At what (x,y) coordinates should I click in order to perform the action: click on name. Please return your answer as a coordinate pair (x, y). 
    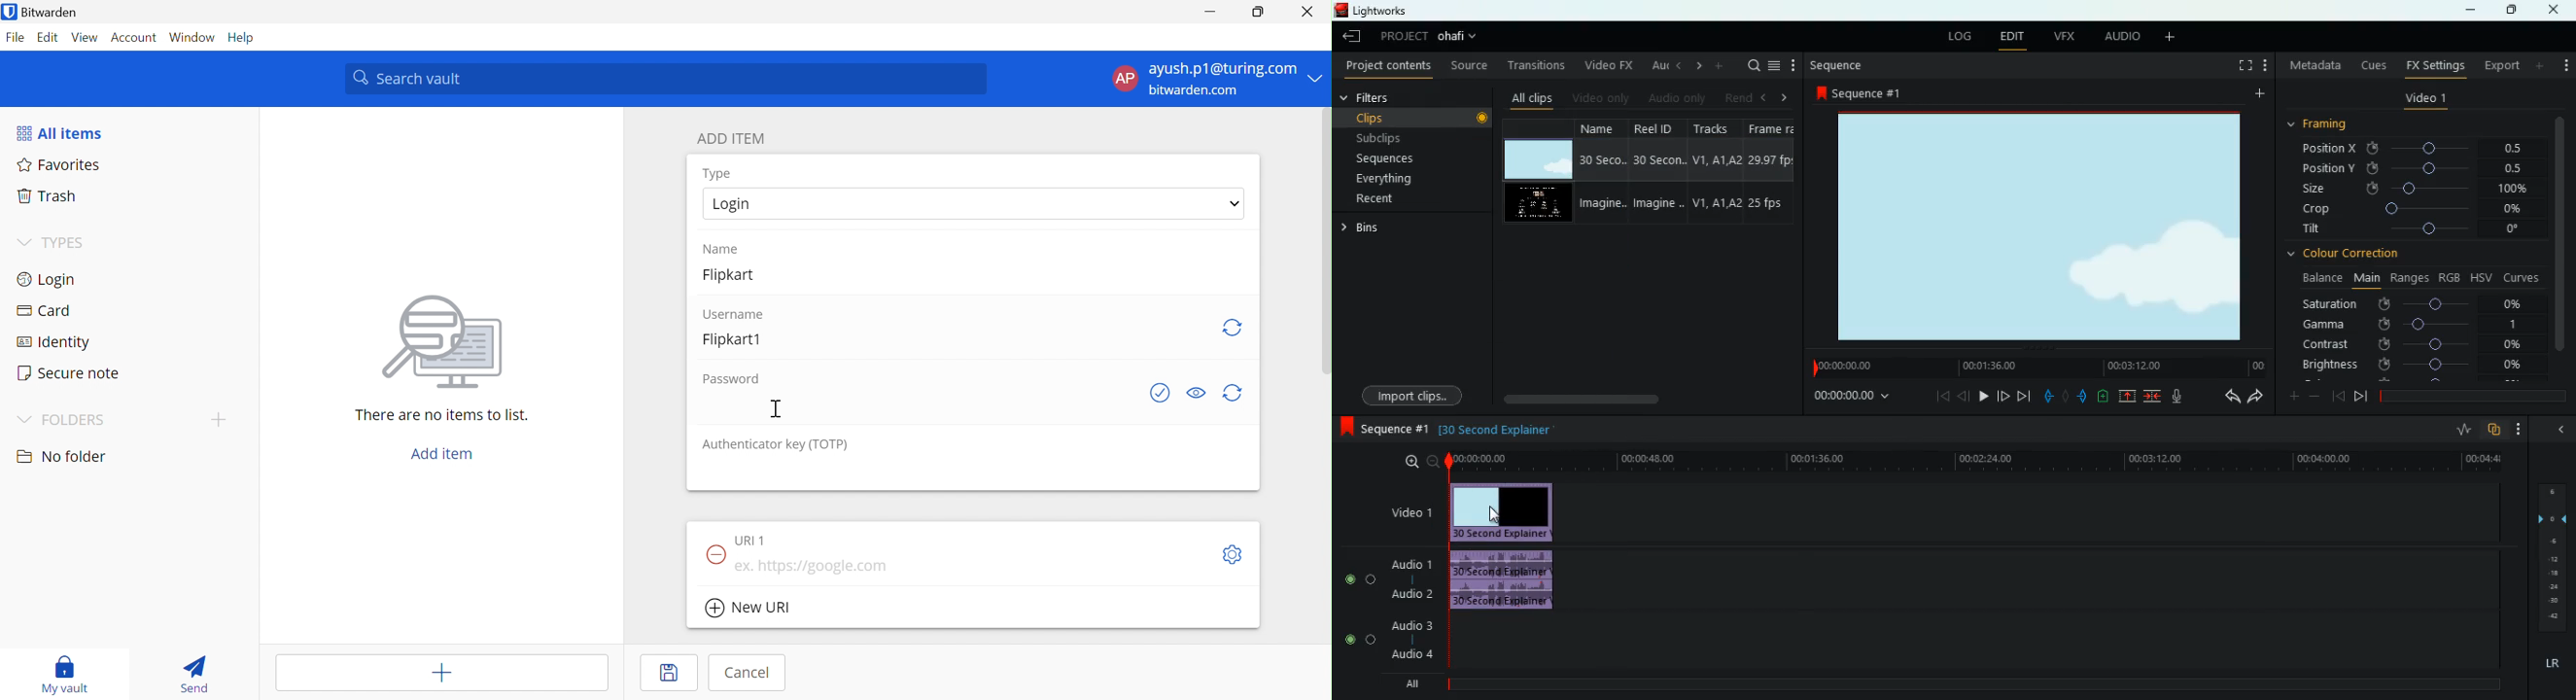
    Looking at the image, I should click on (1600, 172).